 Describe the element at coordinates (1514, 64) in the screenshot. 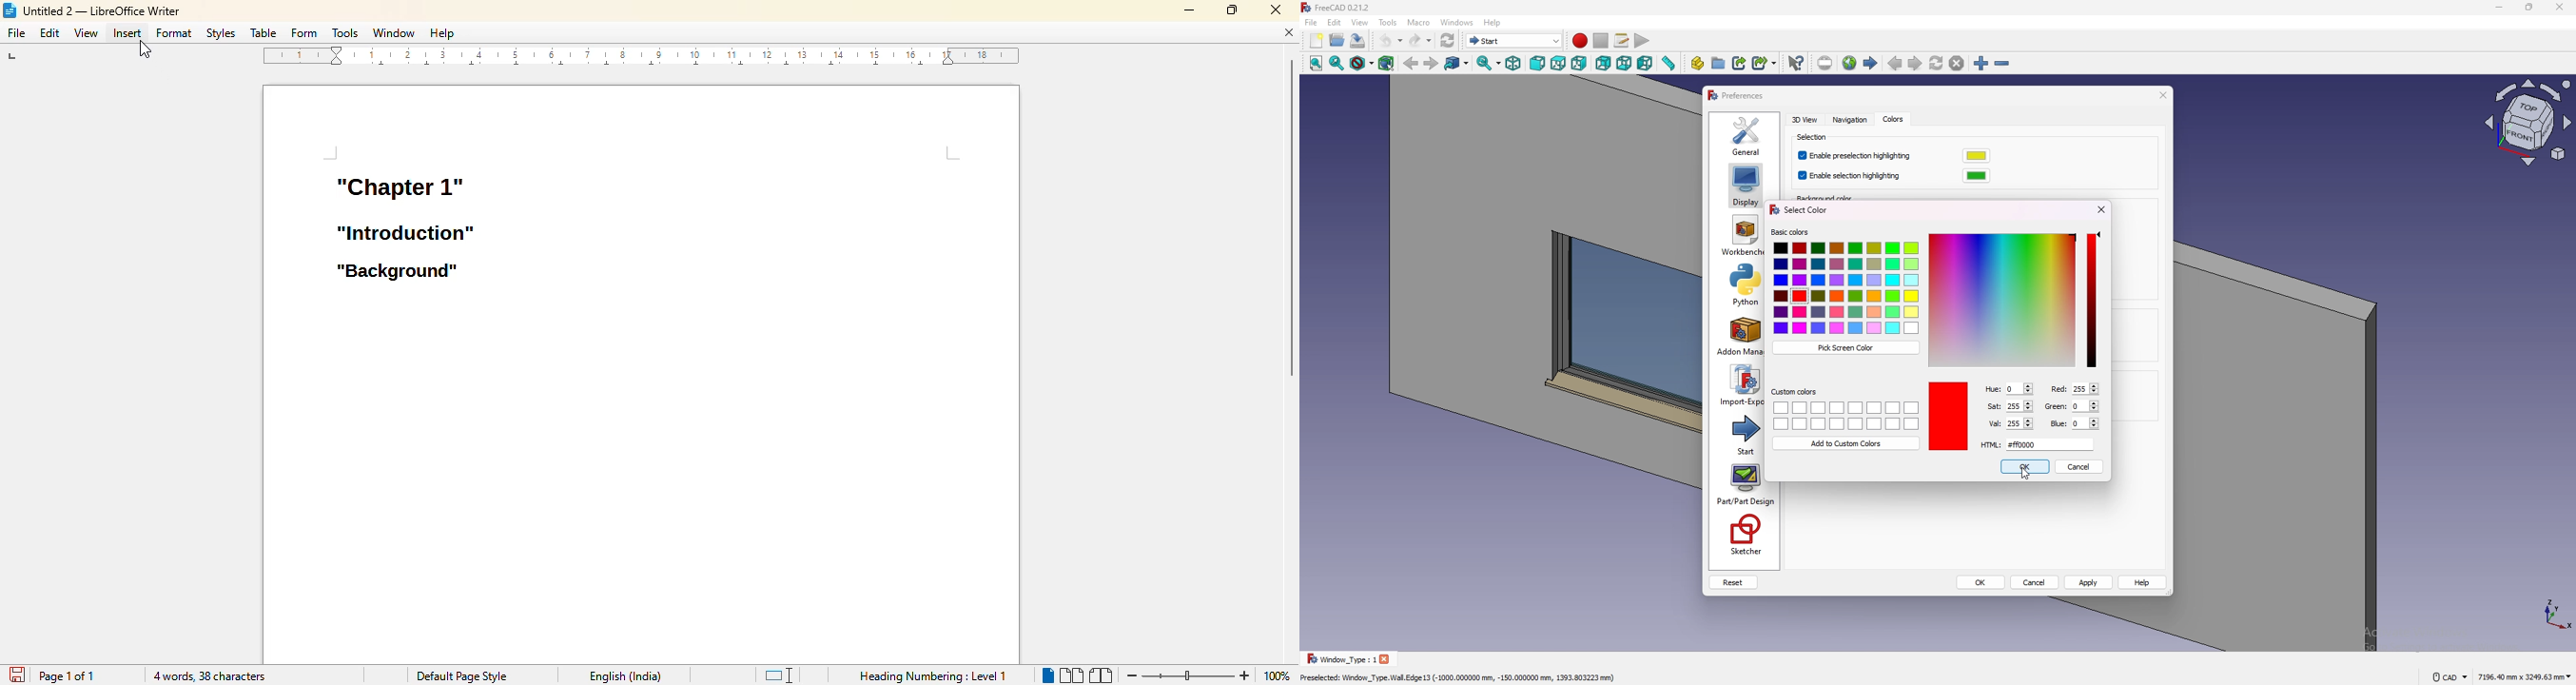

I see `isometric` at that location.